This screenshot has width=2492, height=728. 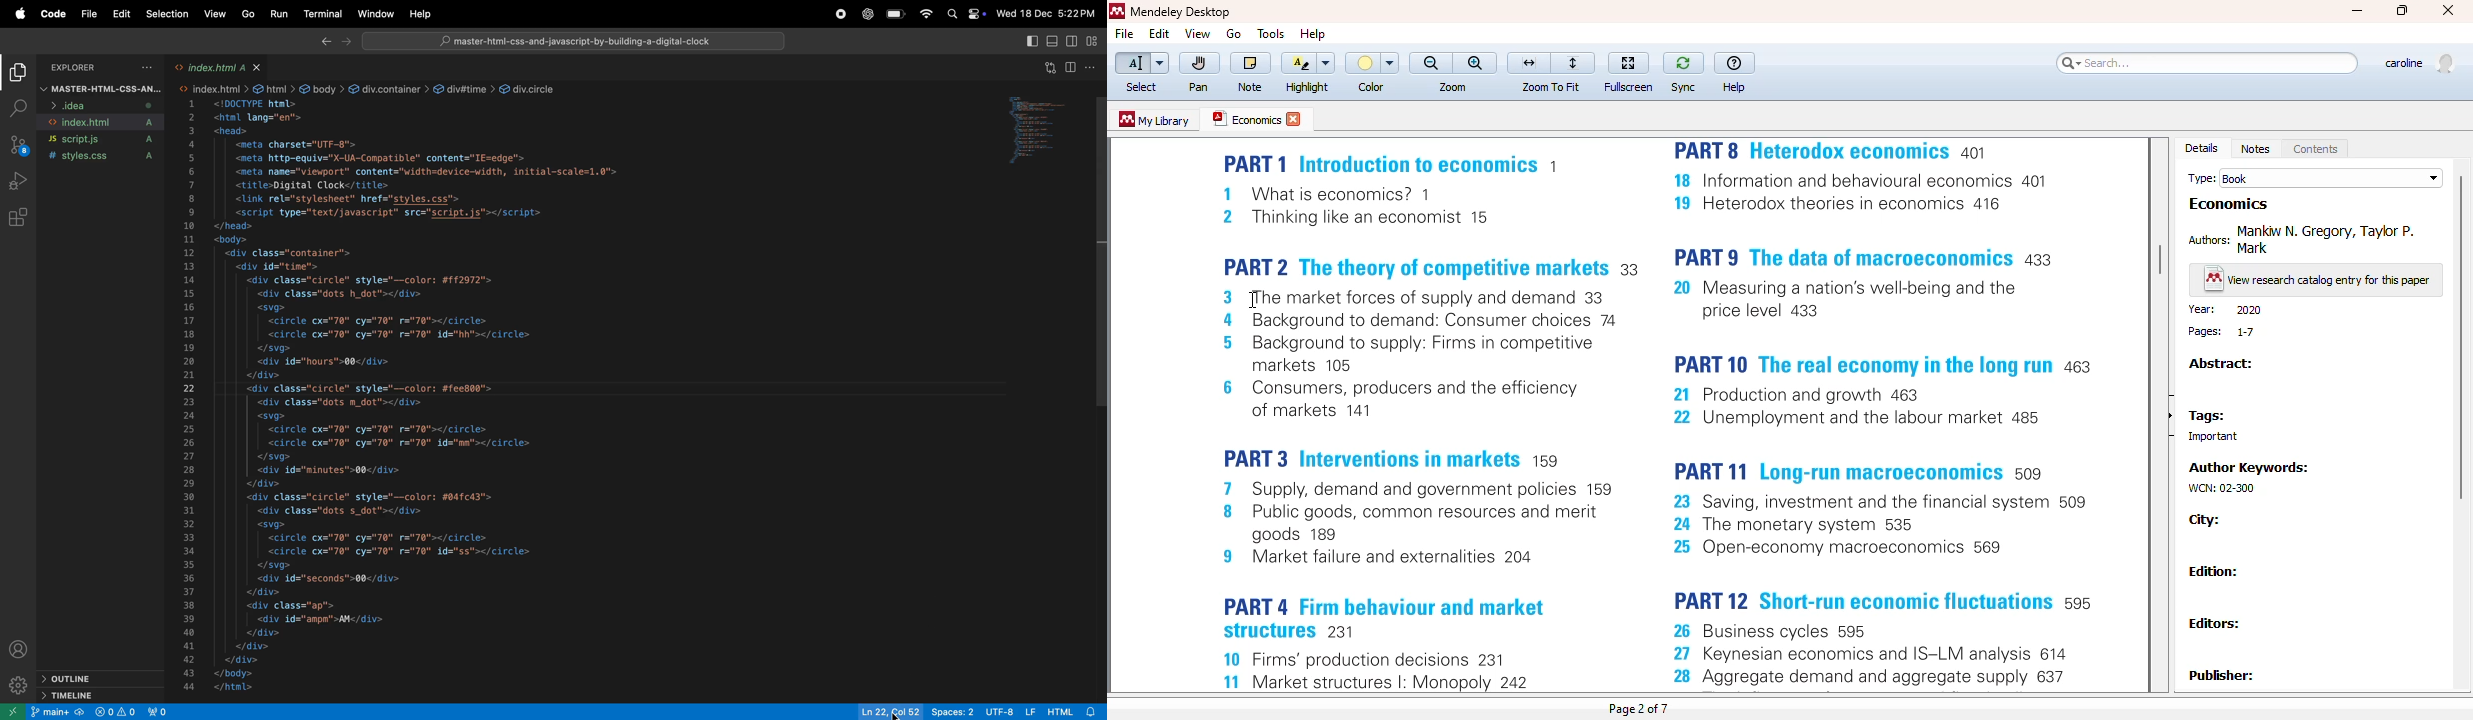 What do you see at coordinates (2315, 178) in the screenshot?
I see `type: book` at bounding box center [2315, 178].